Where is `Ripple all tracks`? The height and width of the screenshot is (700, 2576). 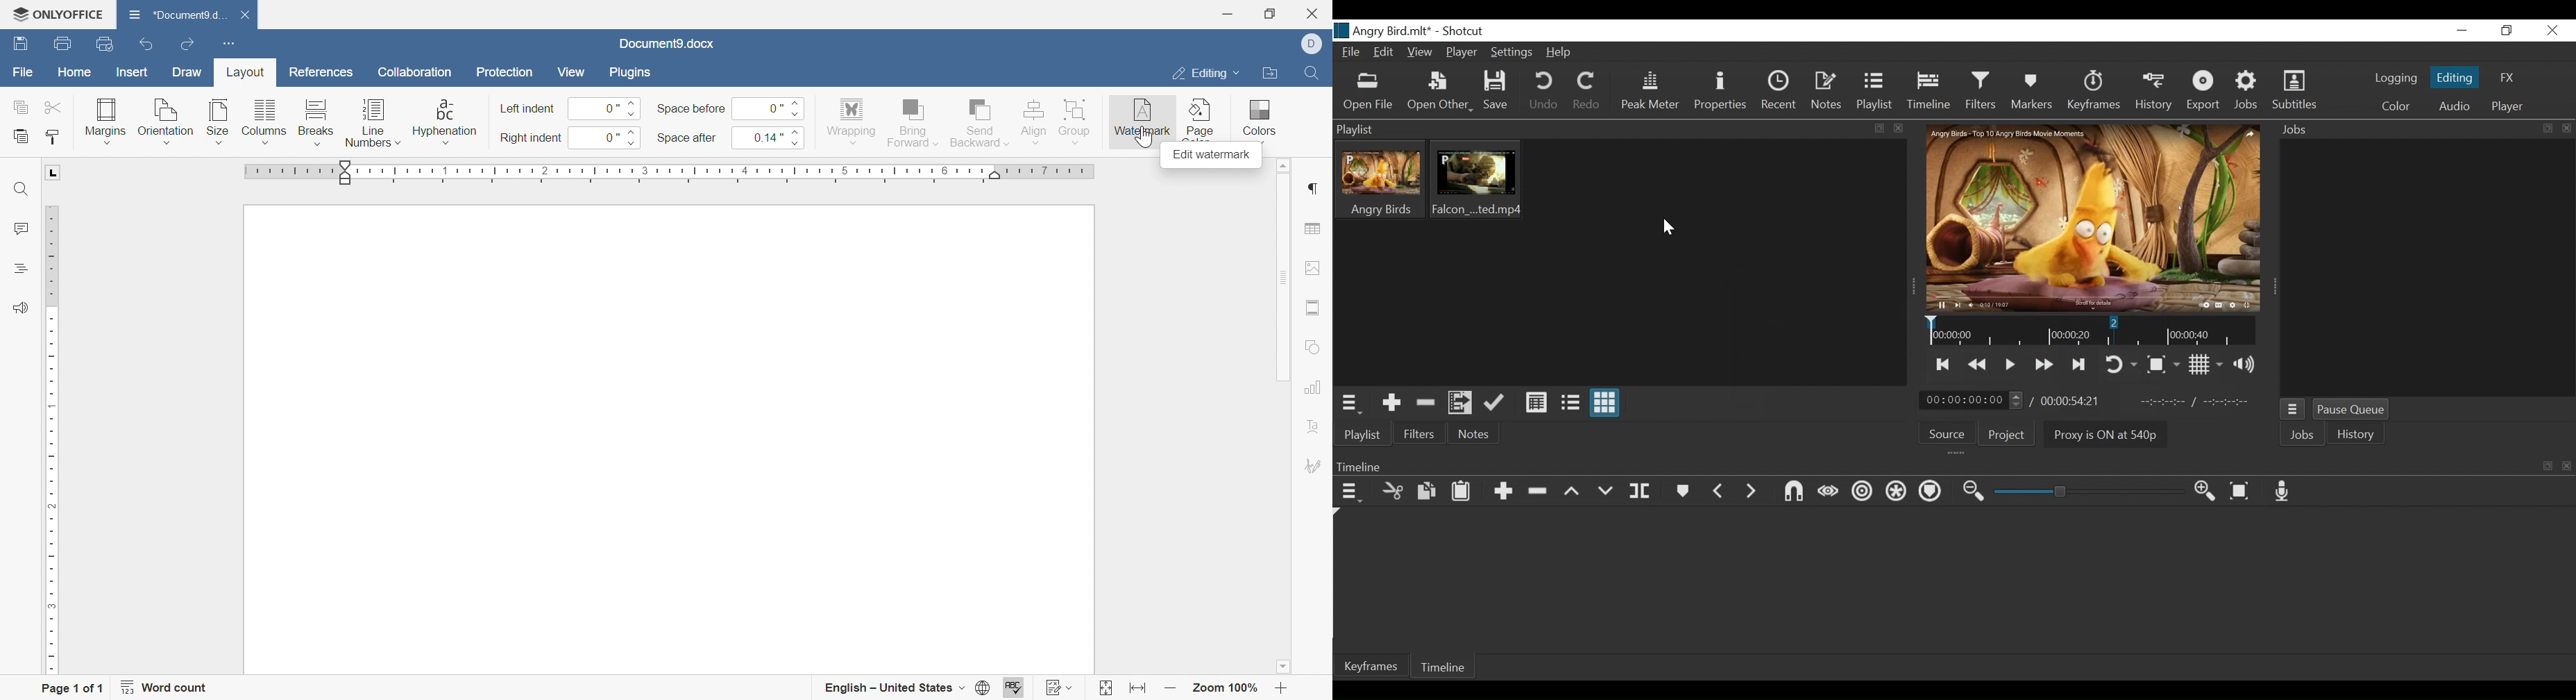 Ripple all tracks is located at coordinates (1893, 491).